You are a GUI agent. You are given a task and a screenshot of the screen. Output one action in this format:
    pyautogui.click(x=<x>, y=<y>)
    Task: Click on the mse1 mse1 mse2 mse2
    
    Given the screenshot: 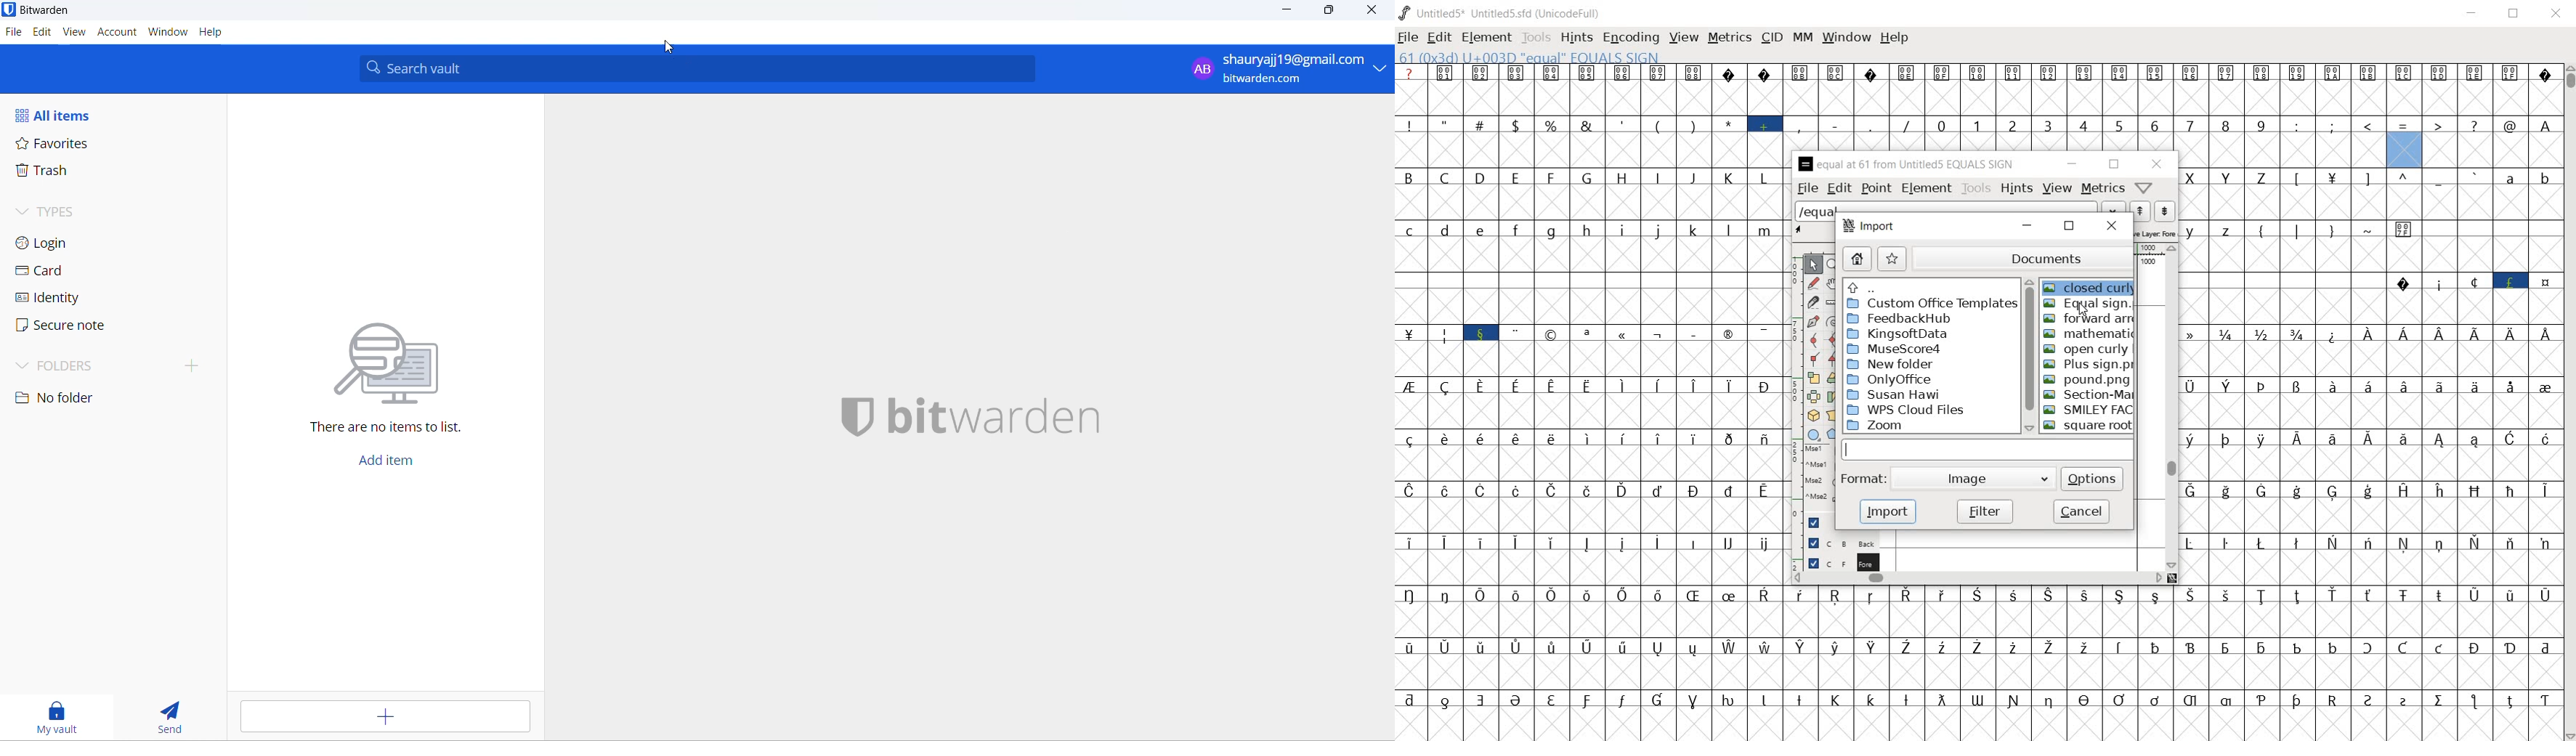 What is the action you would take?
    pyautogui.click(x=1813, y=476)
    